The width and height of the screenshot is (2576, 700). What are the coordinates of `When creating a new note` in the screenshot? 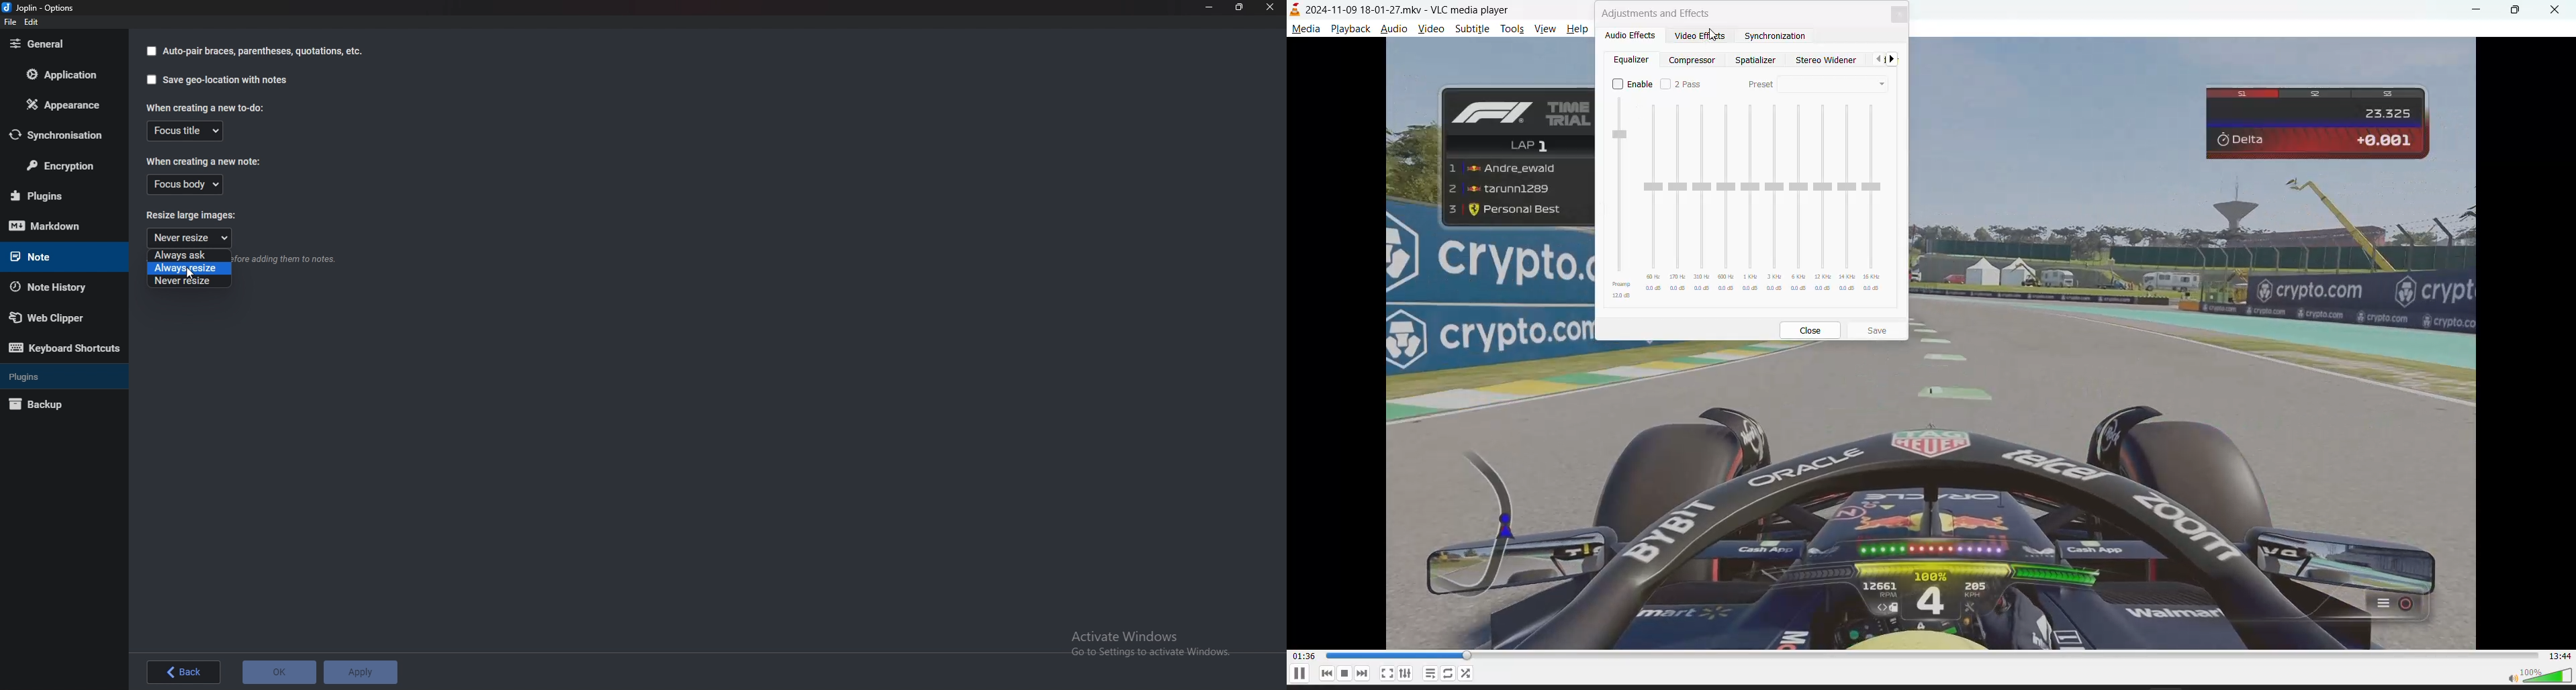 It's located at (204, 160).